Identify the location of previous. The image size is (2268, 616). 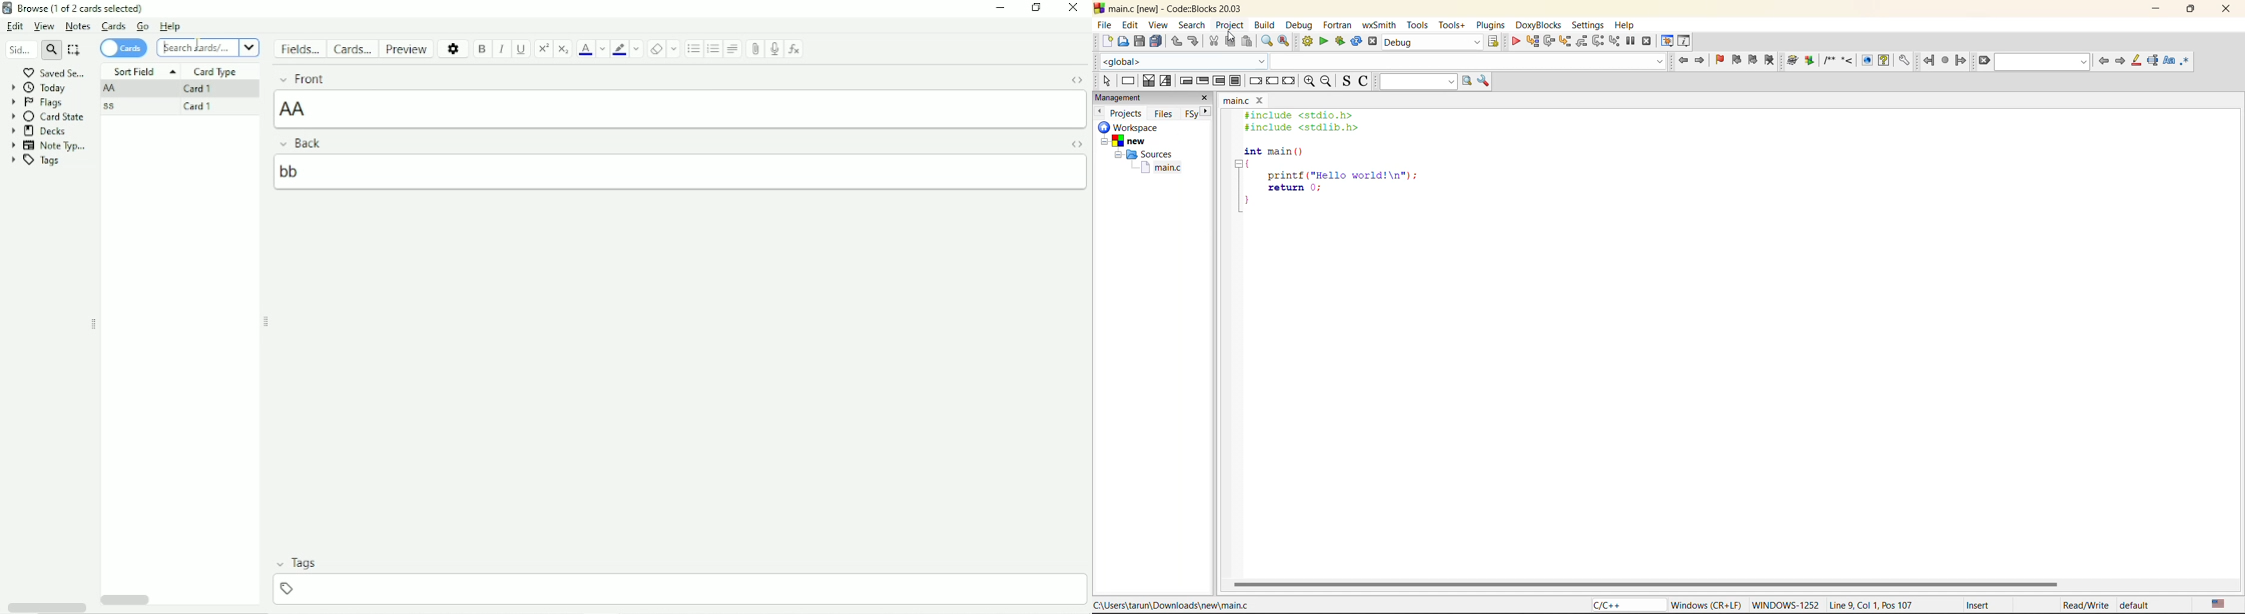
(2104, 62).